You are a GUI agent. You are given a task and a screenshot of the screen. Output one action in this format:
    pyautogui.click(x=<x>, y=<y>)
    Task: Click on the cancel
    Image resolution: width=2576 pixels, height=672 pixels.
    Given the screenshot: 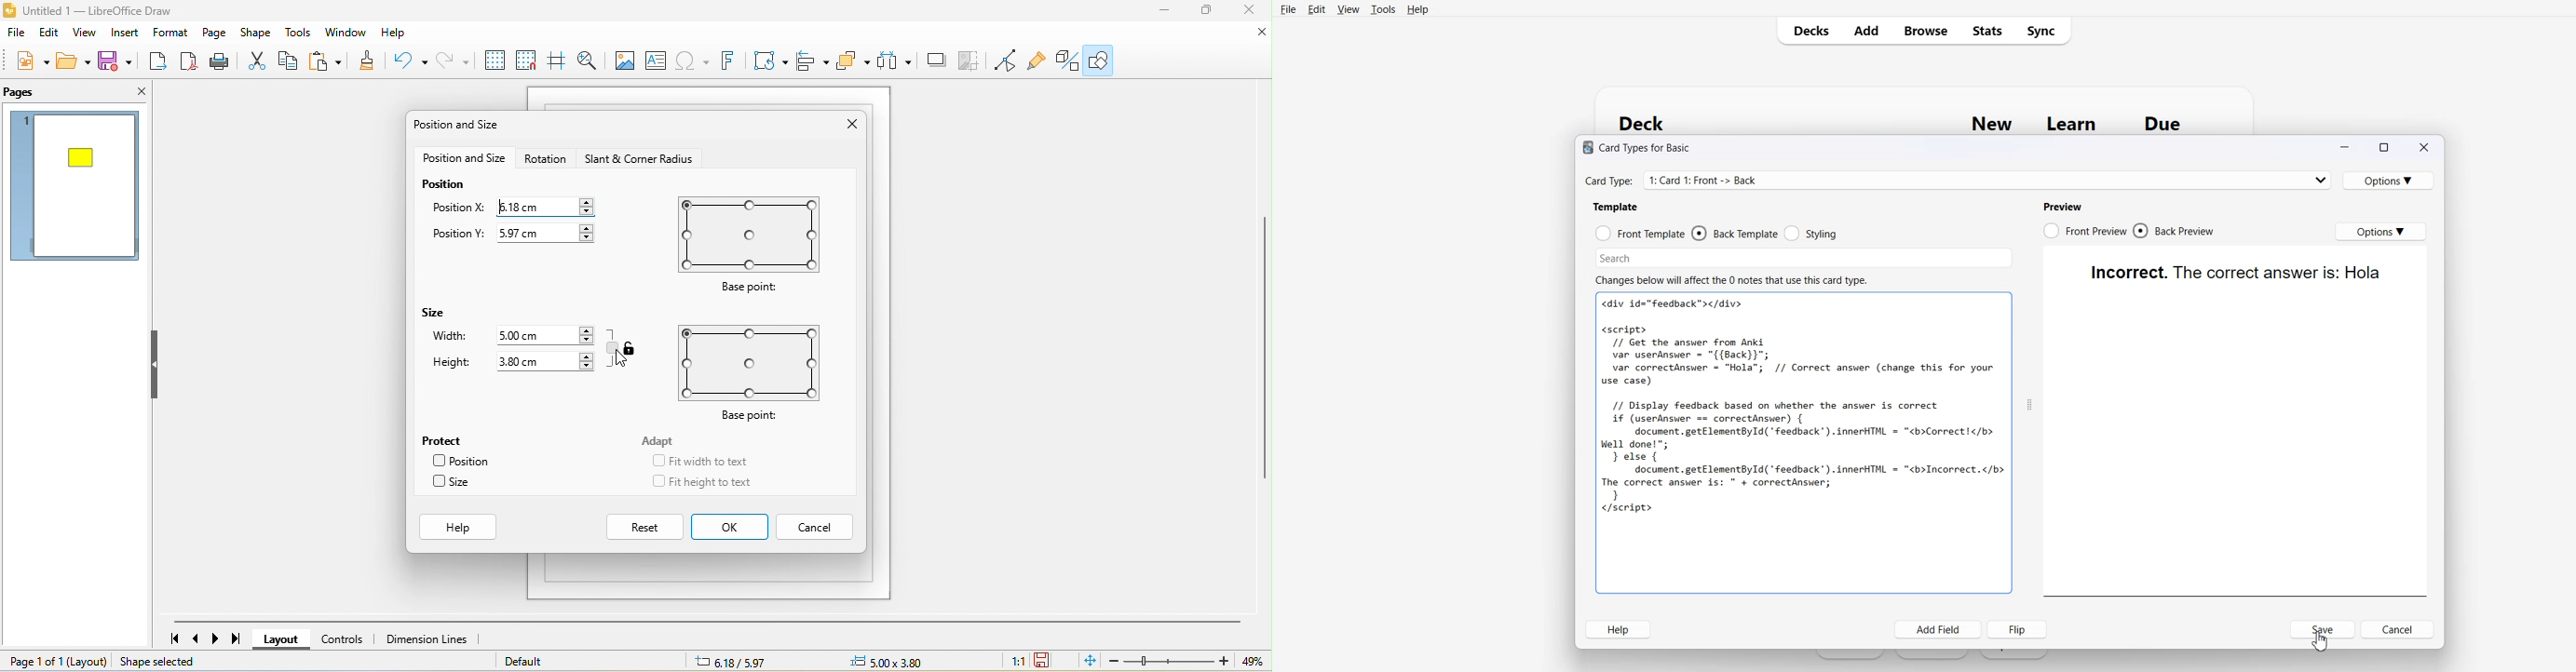 What is the action you would take?
    pyautogui.click(x=814, y=526)
    